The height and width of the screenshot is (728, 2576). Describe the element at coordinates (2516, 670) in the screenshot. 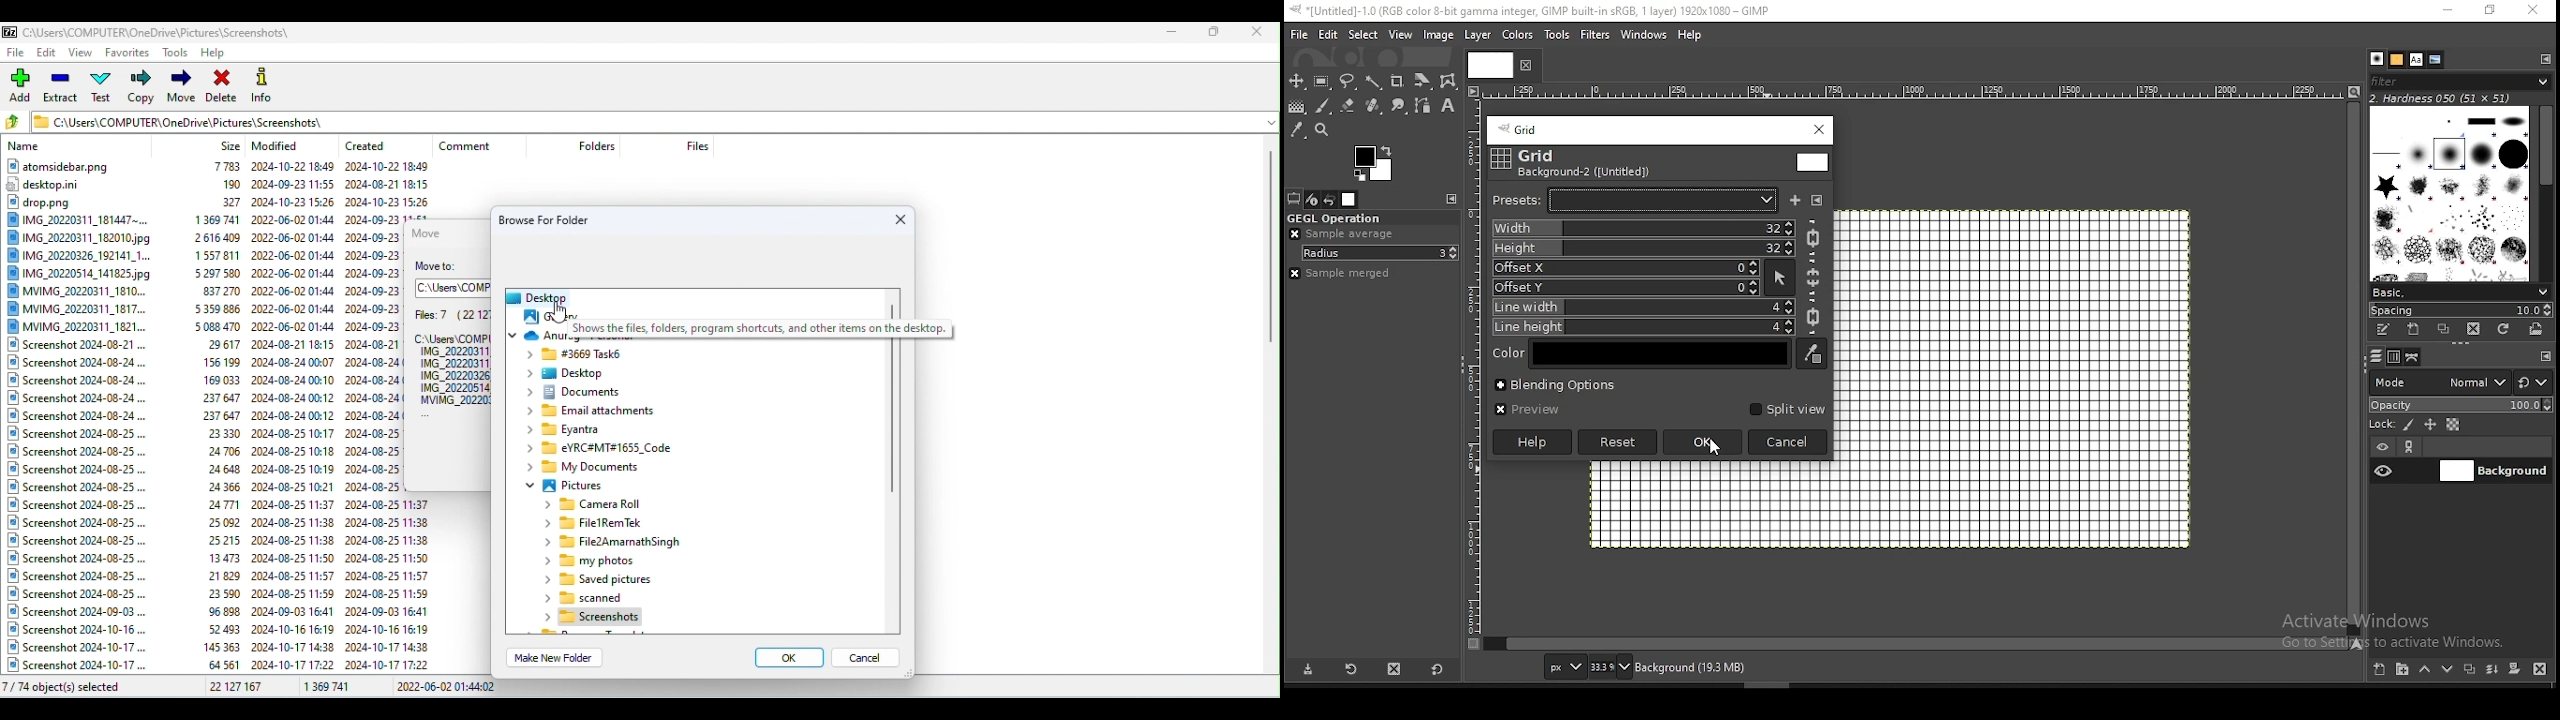

I see `add a mask` at that location.